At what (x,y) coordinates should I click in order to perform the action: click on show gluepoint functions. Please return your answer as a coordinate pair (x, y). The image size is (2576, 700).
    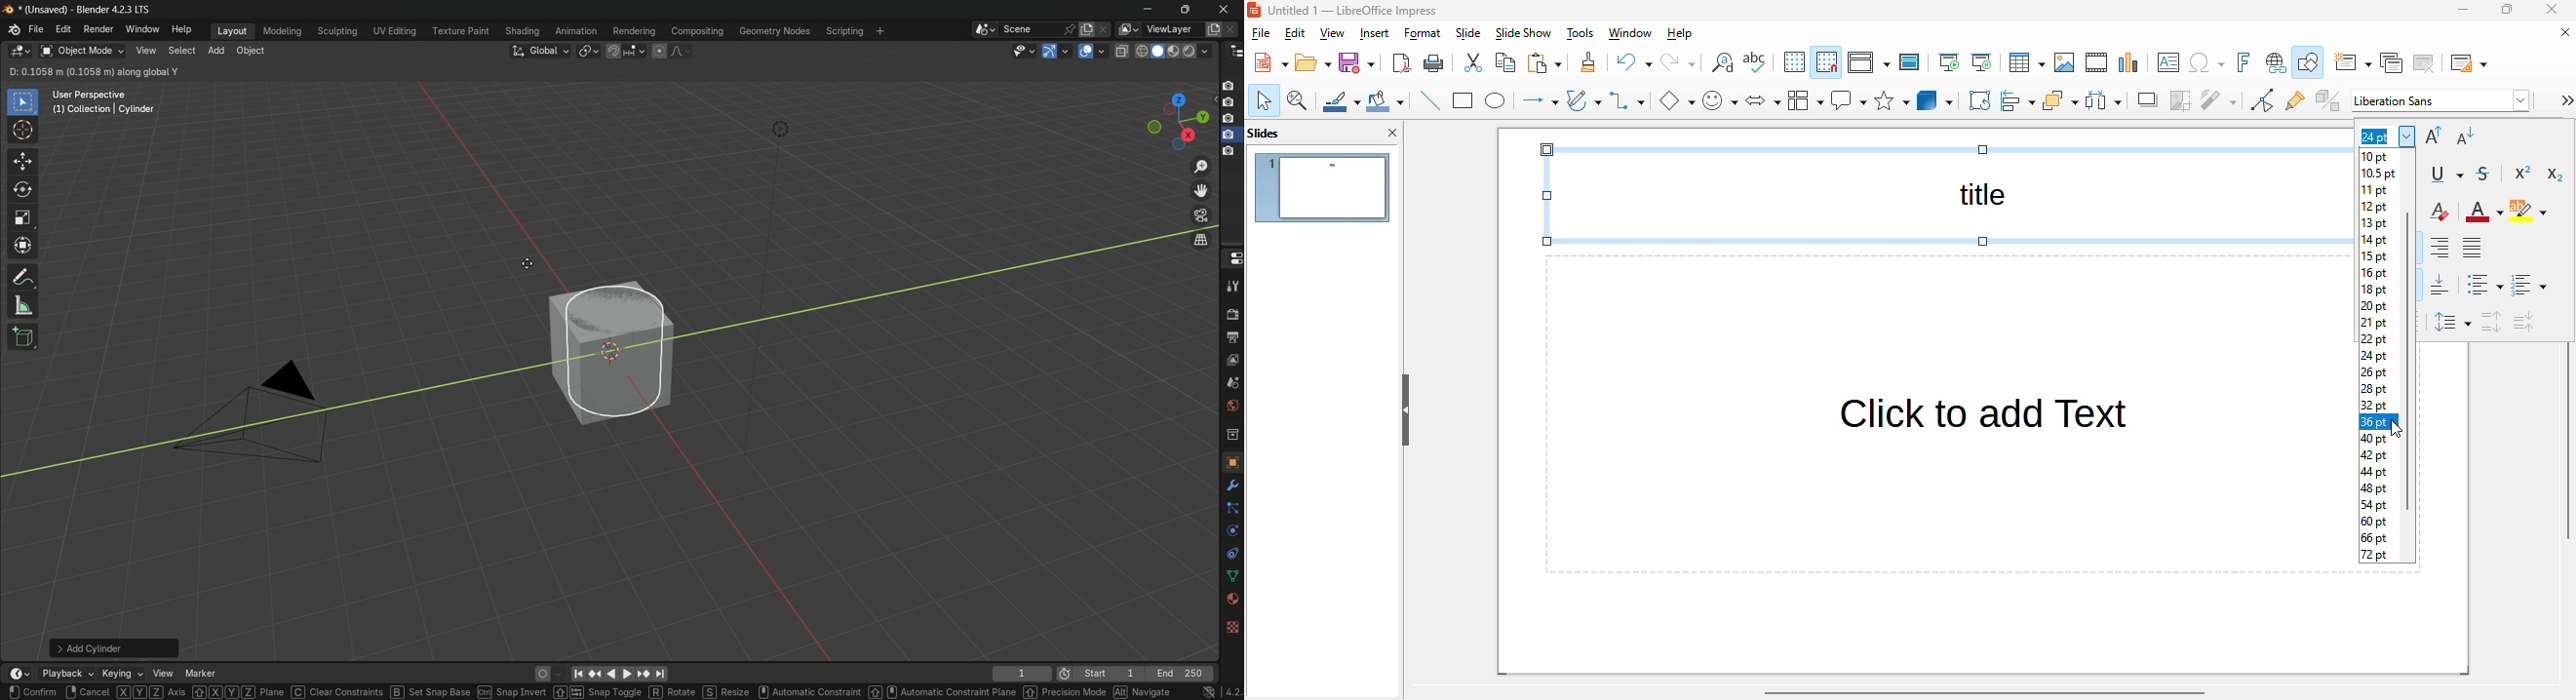
    Looking at the image, I should click on (2295, 100).